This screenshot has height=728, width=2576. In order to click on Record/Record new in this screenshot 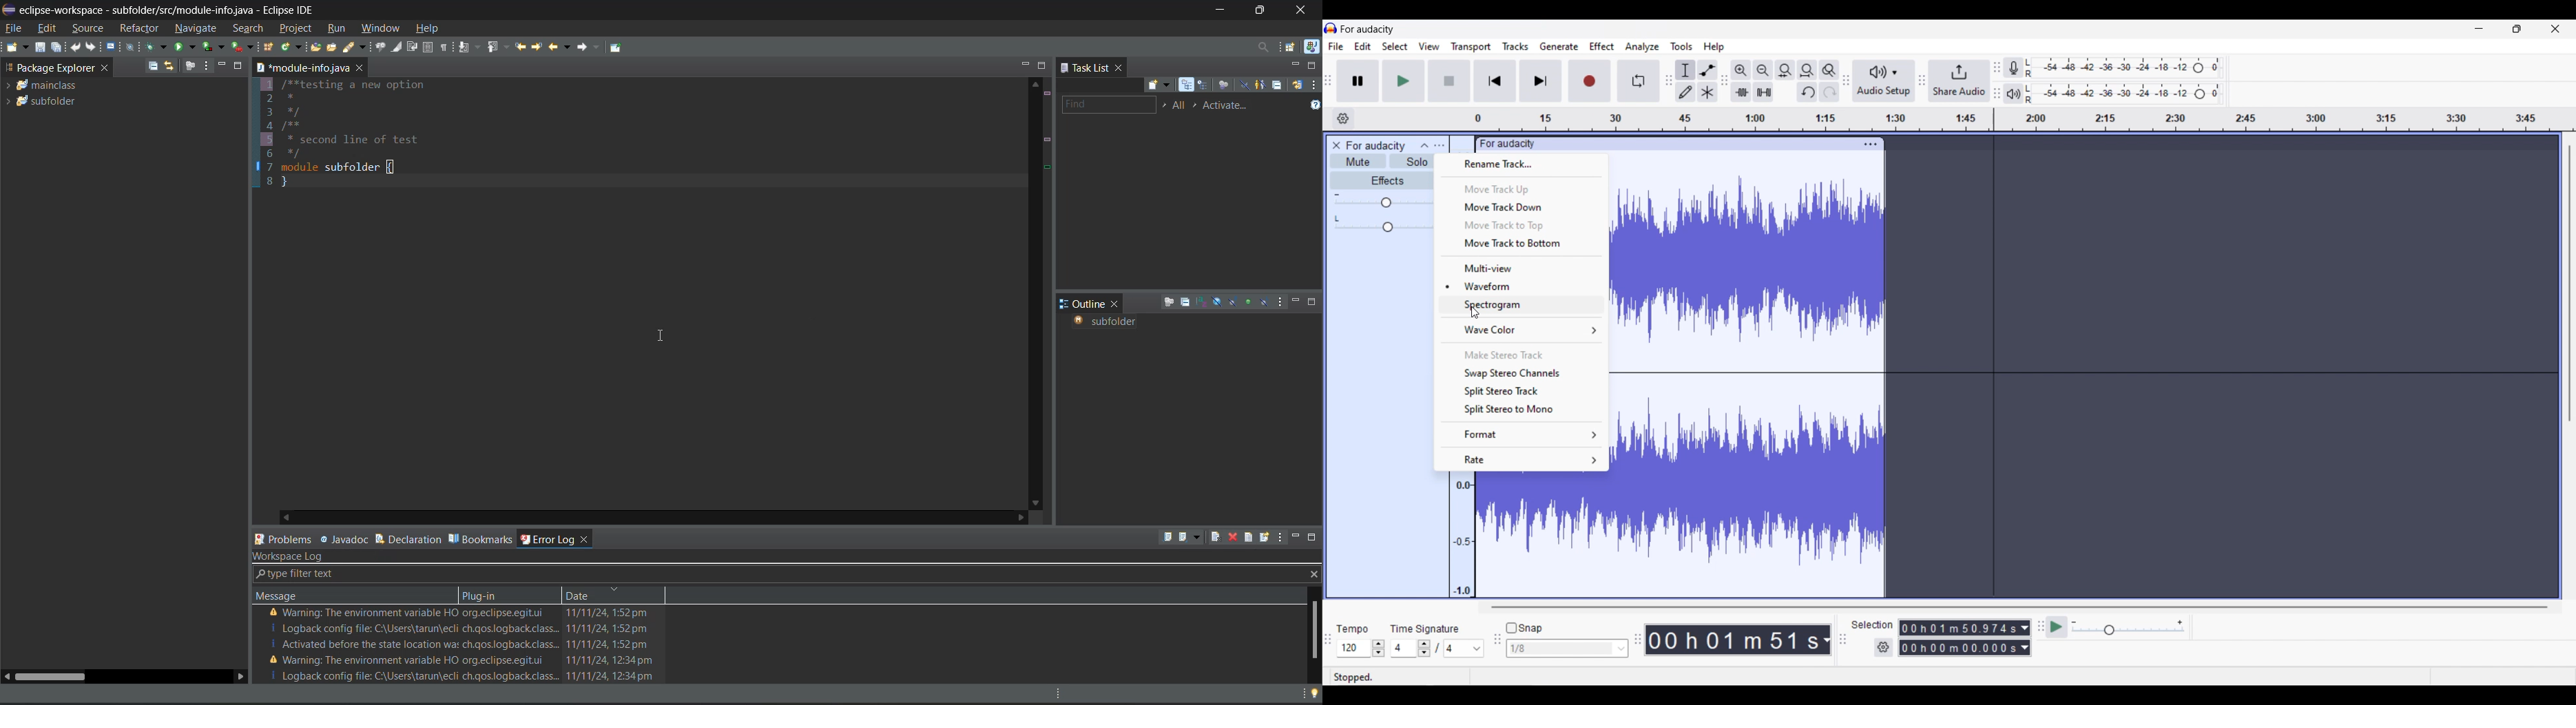, I will do `click(1590, 81)`.